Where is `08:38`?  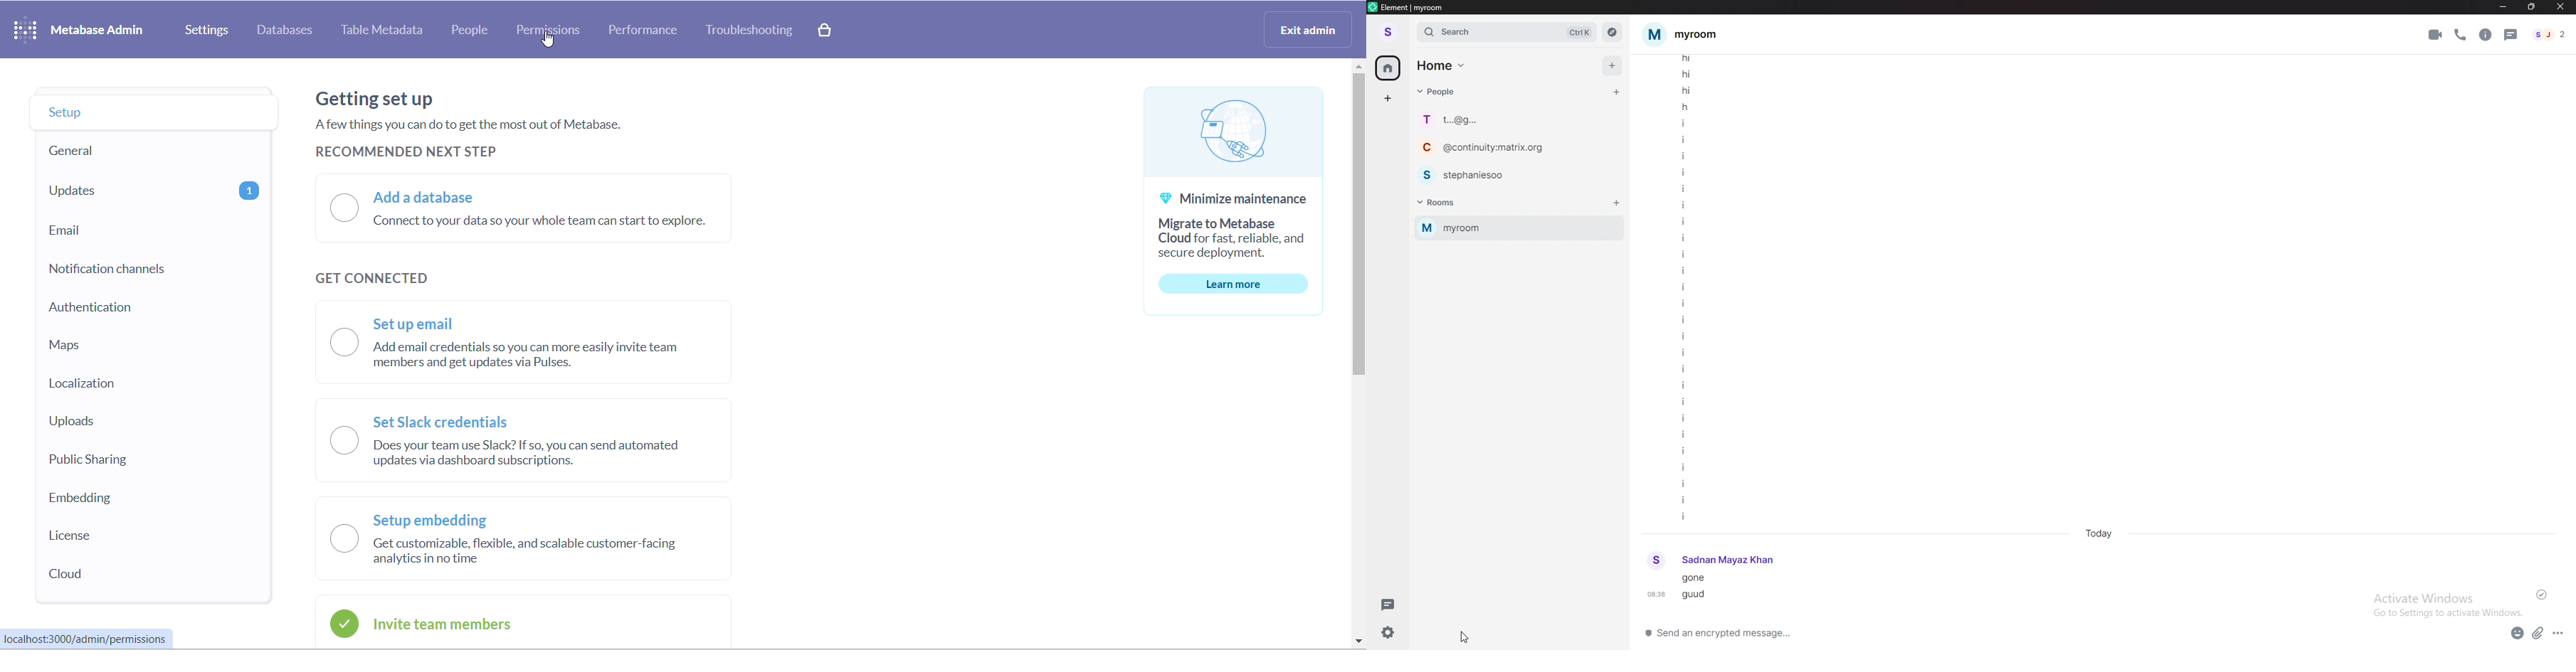 08:38 is located at coordinates (1655, 594).